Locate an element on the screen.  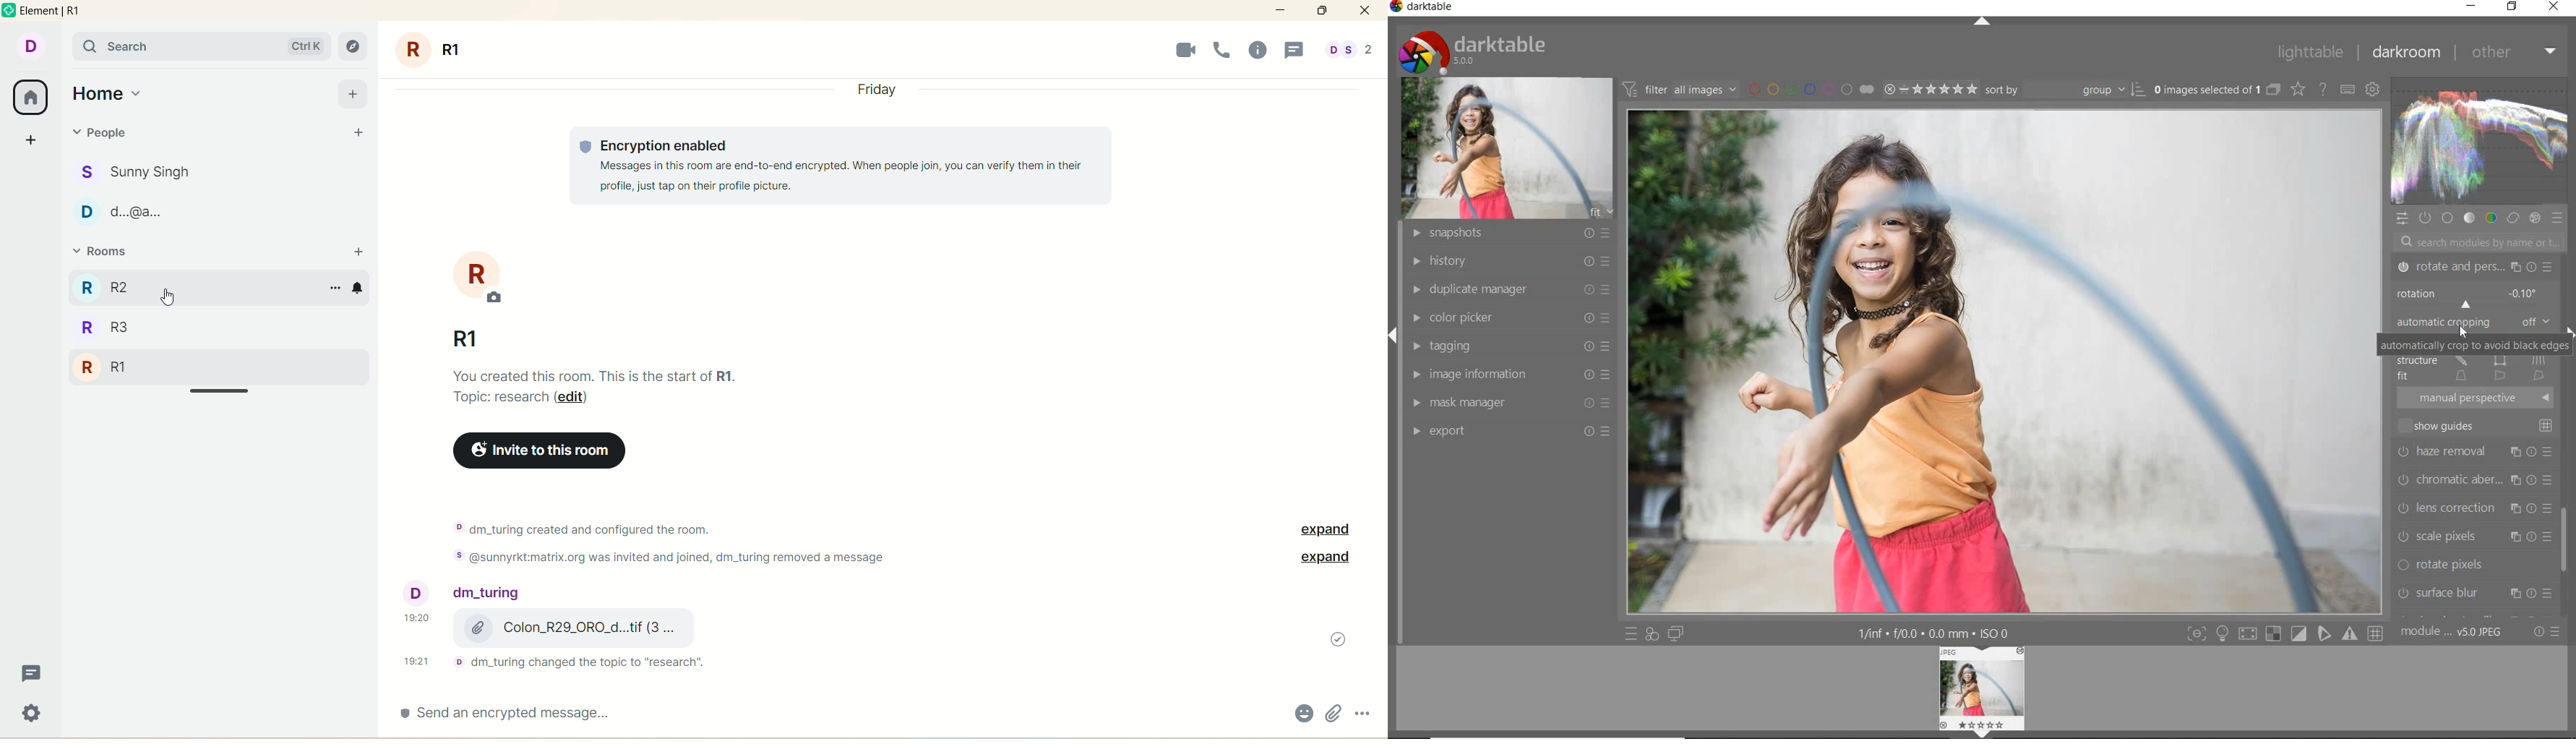
account is located at coordinates (29, 45).